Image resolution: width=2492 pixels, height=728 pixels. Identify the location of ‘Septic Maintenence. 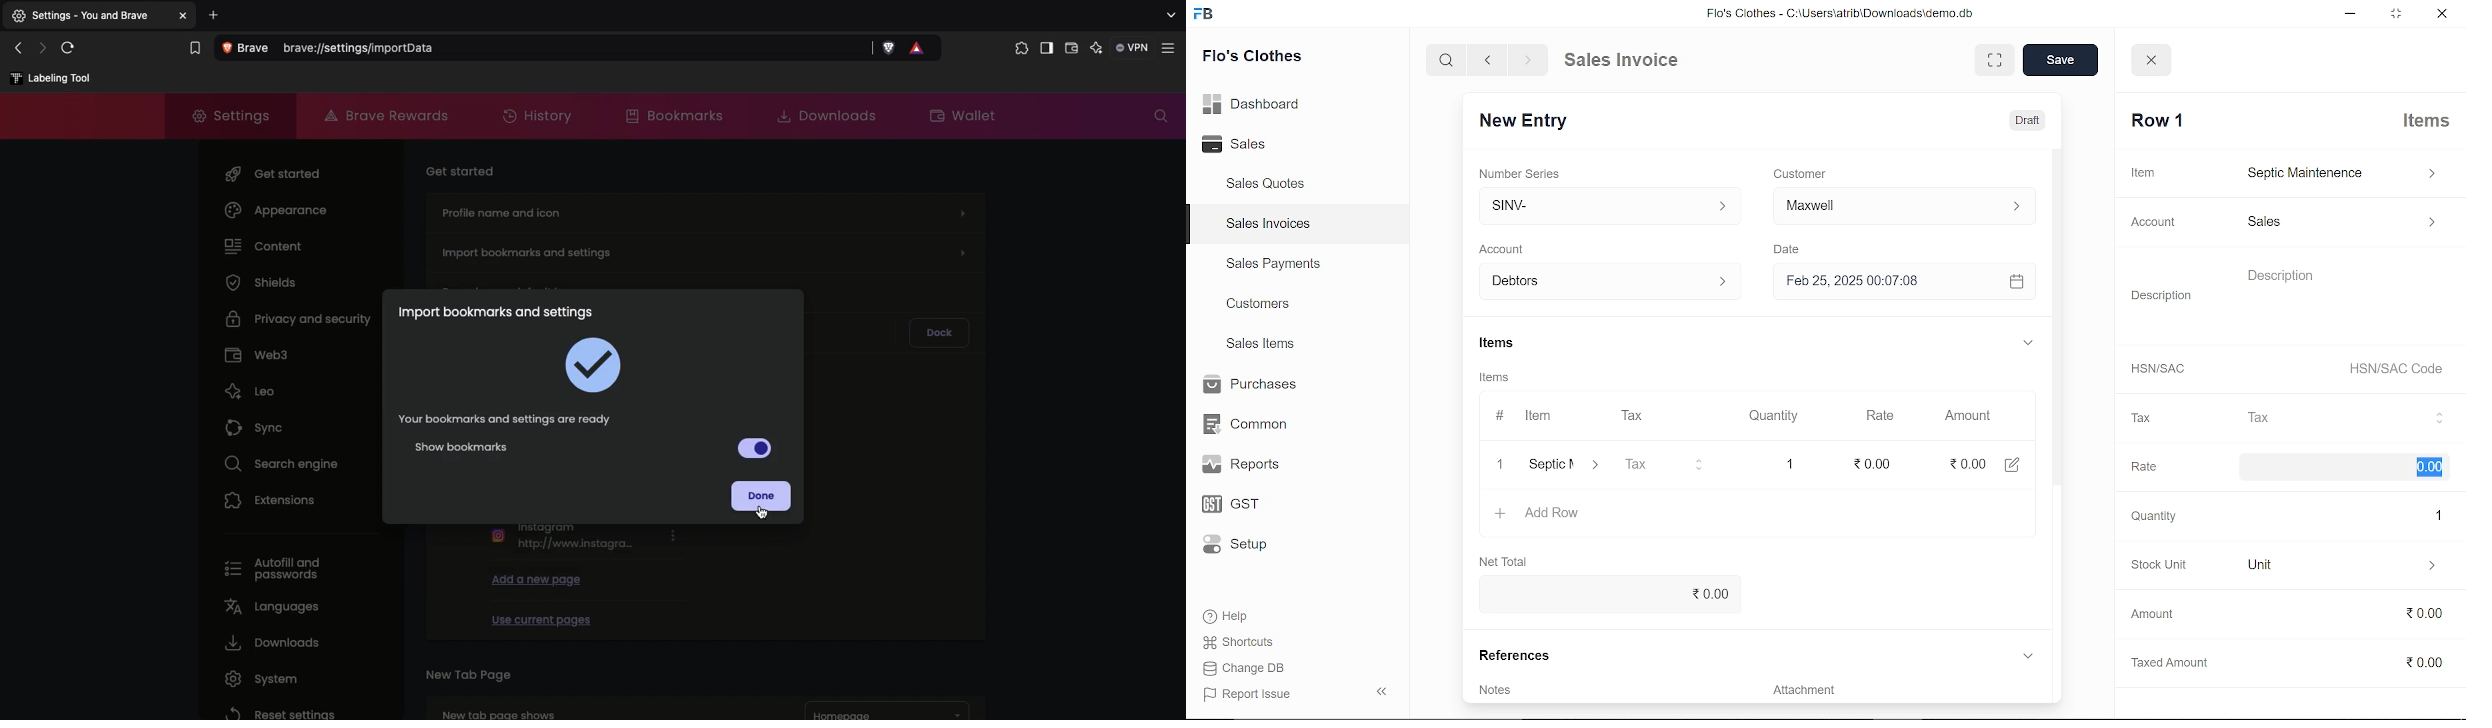
(1548, 466).